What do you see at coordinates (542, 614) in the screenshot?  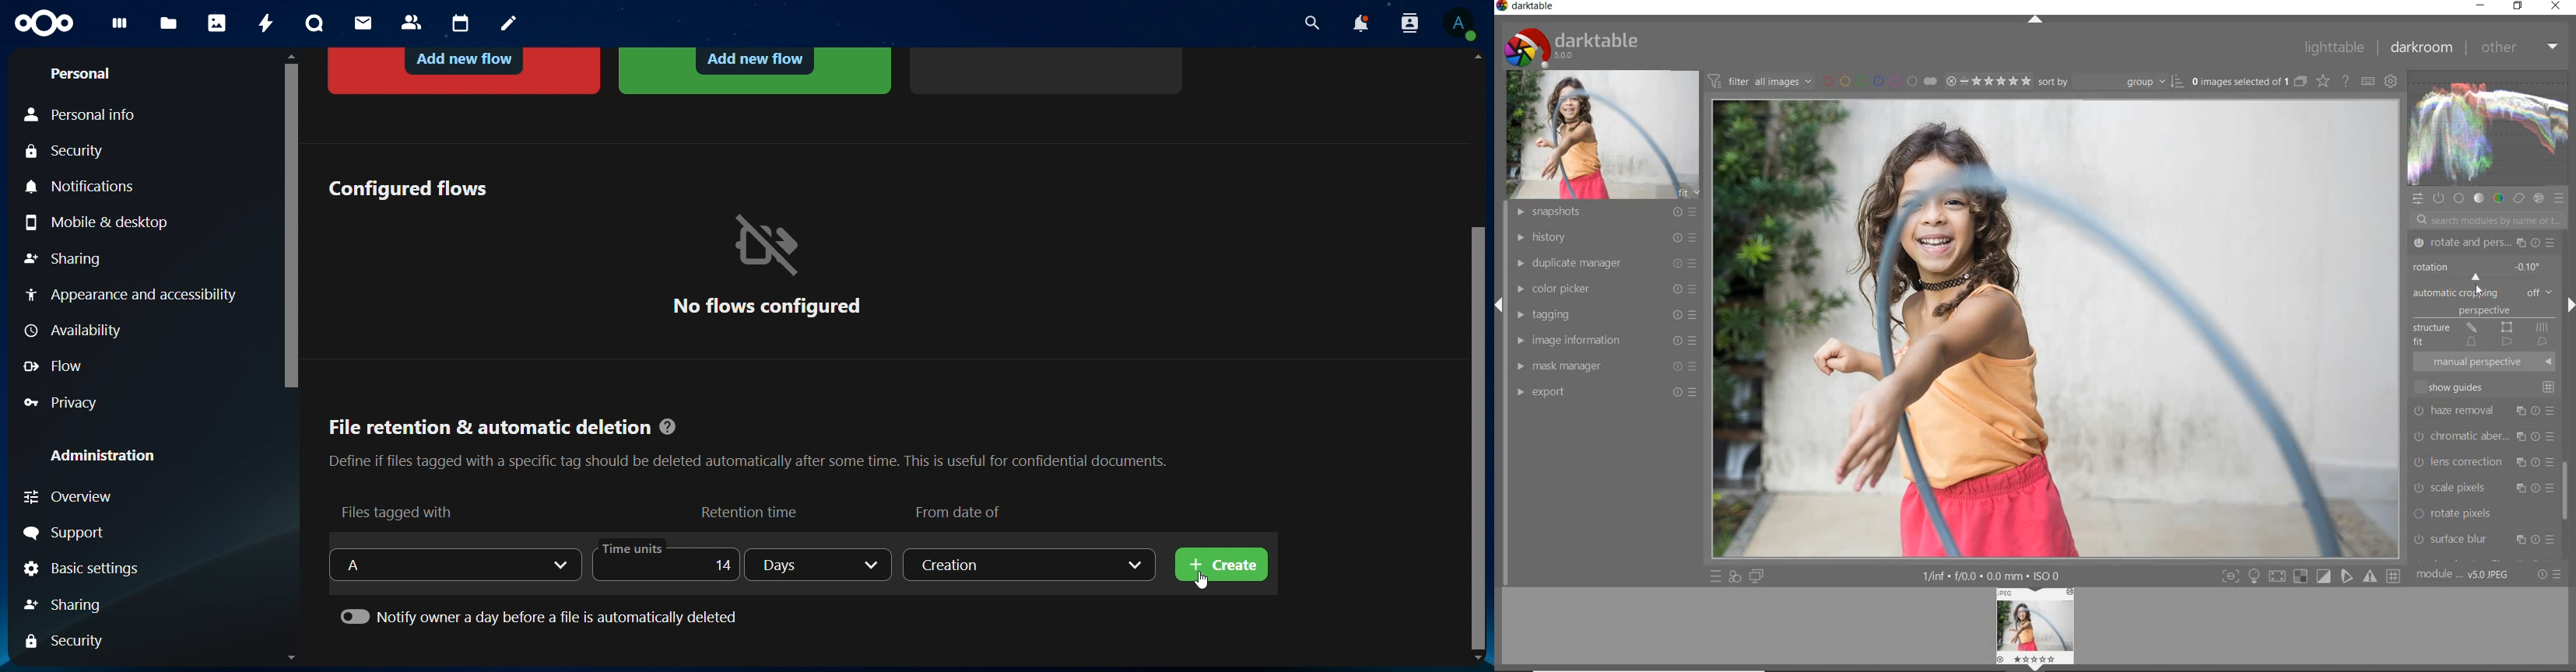 I see `notify owner a day before a file is automatically deleted` at bounding box center [542, 614].